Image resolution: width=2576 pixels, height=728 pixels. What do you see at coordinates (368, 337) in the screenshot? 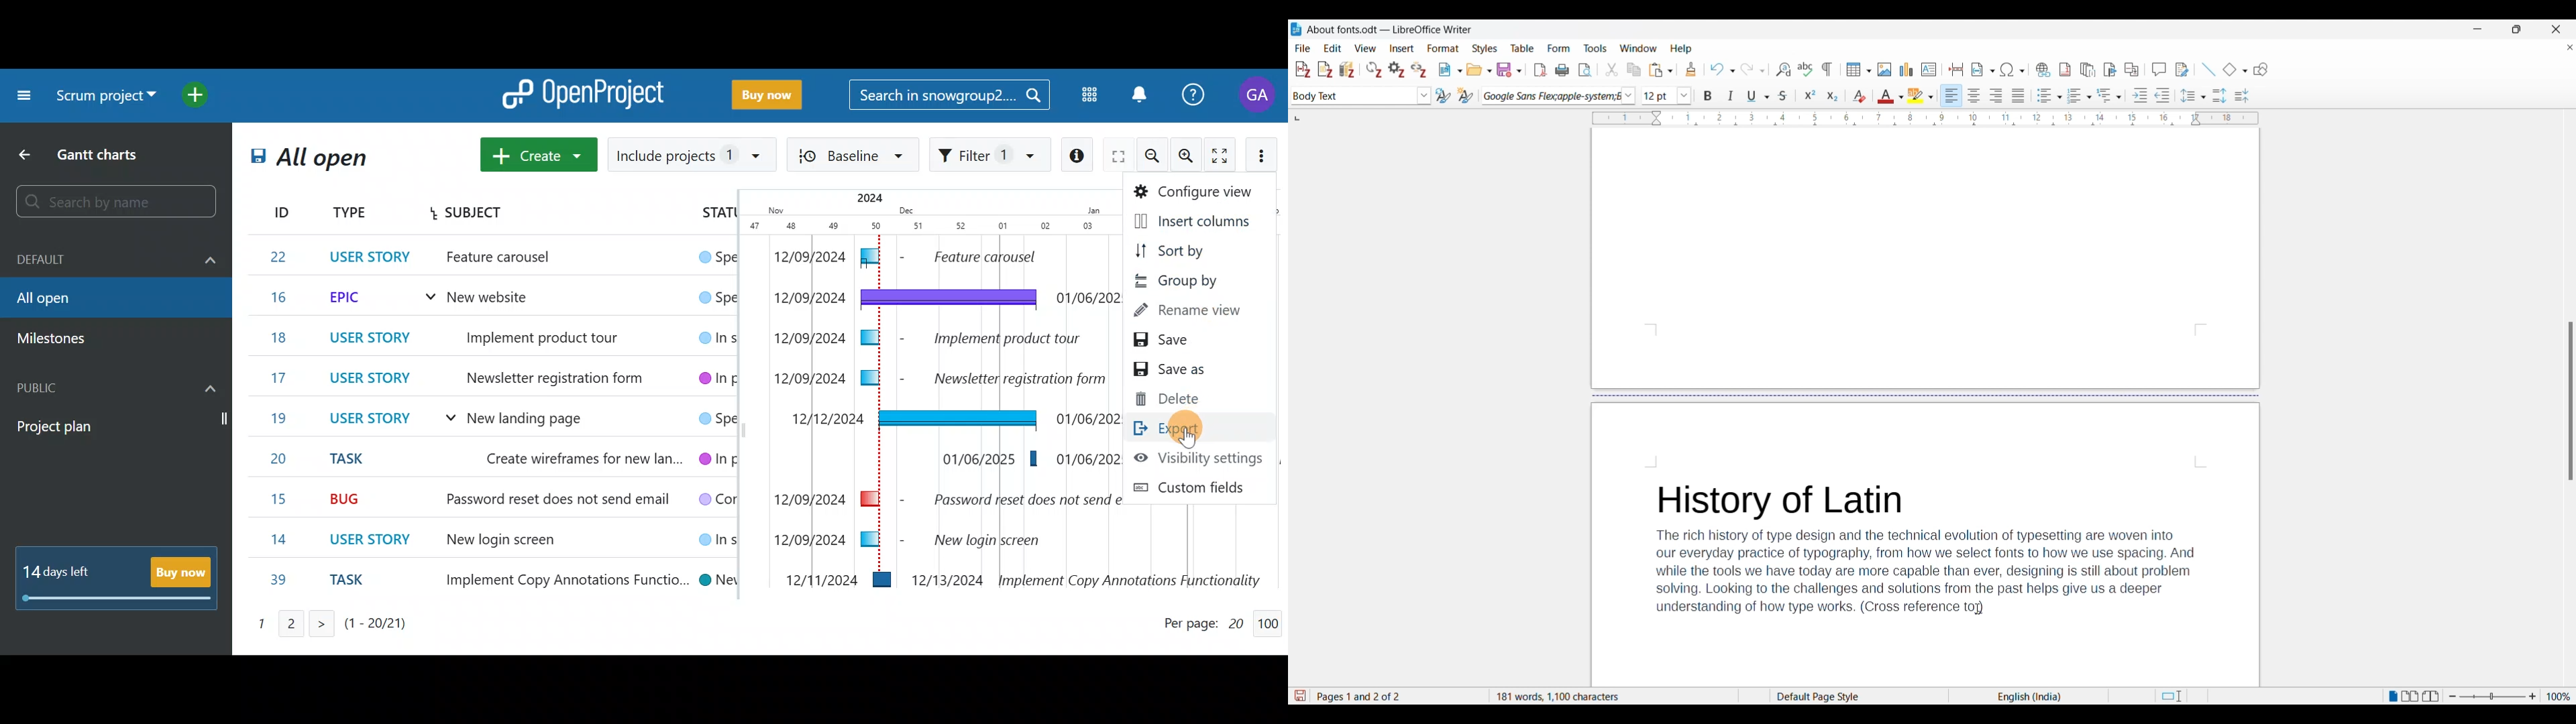
I see `USER STORY` at bounding box center [368, 337].